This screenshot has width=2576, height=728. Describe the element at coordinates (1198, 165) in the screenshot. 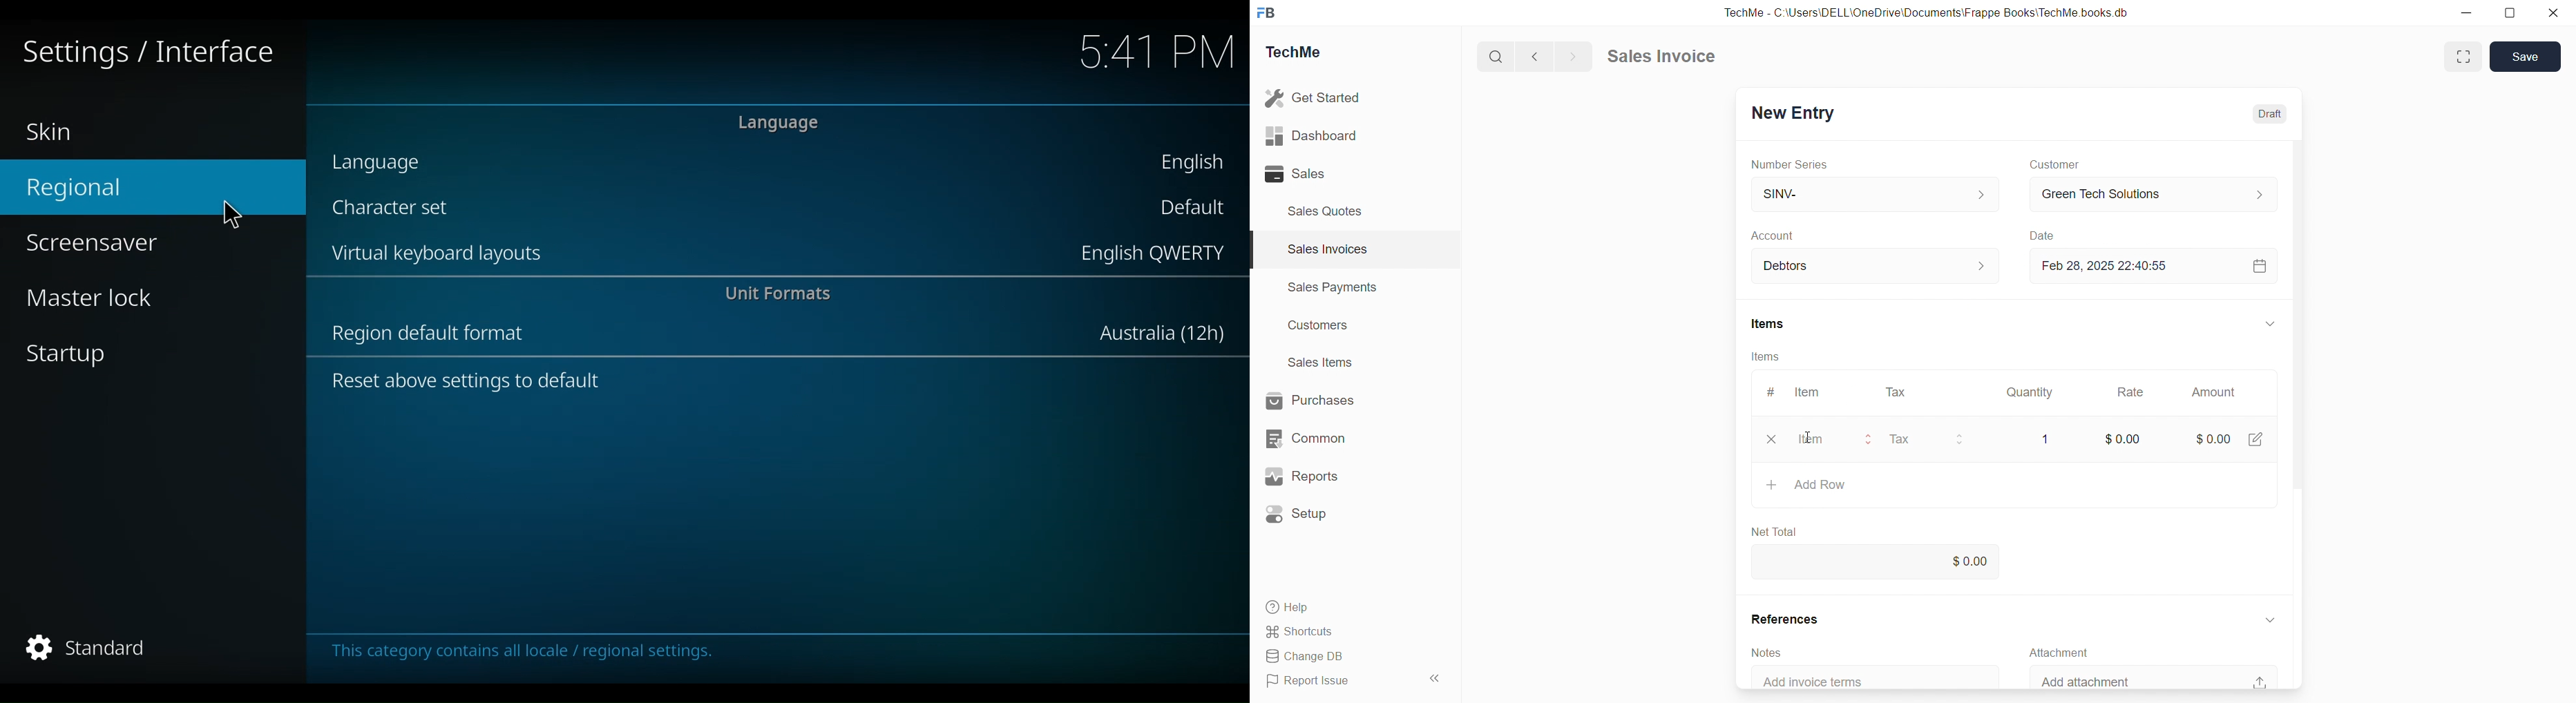

I see `English` at that location.